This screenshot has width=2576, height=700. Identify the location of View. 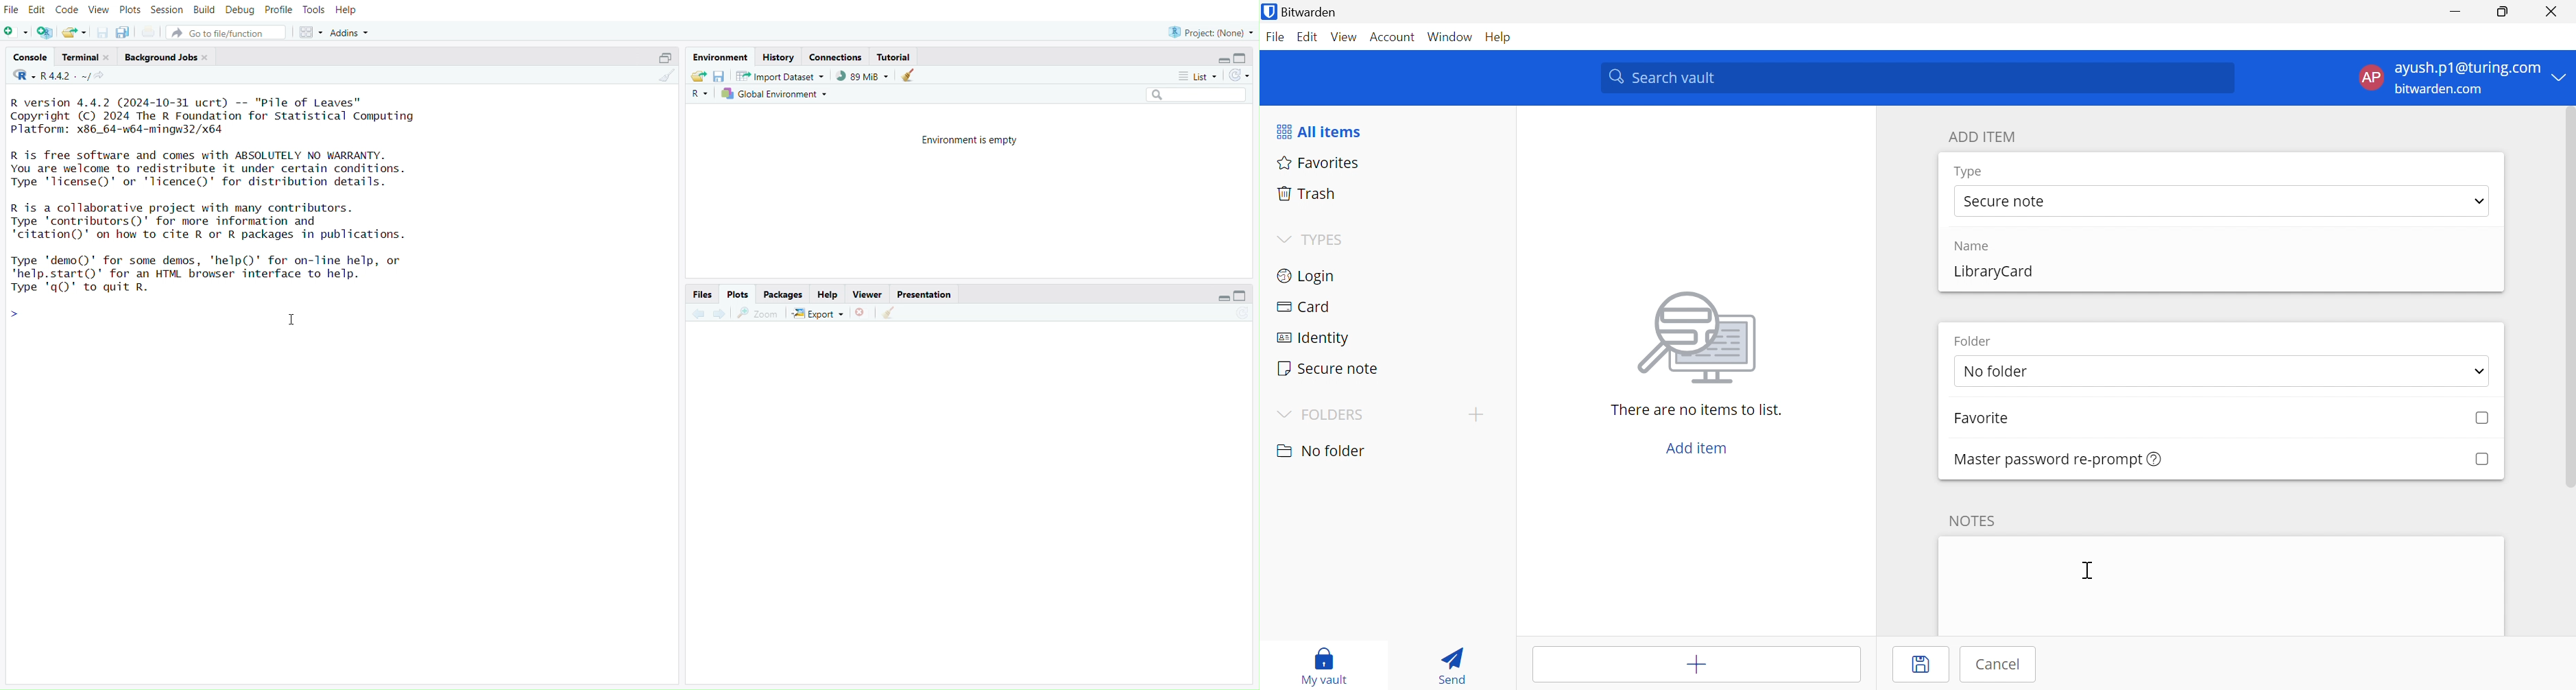
(1345, 38).